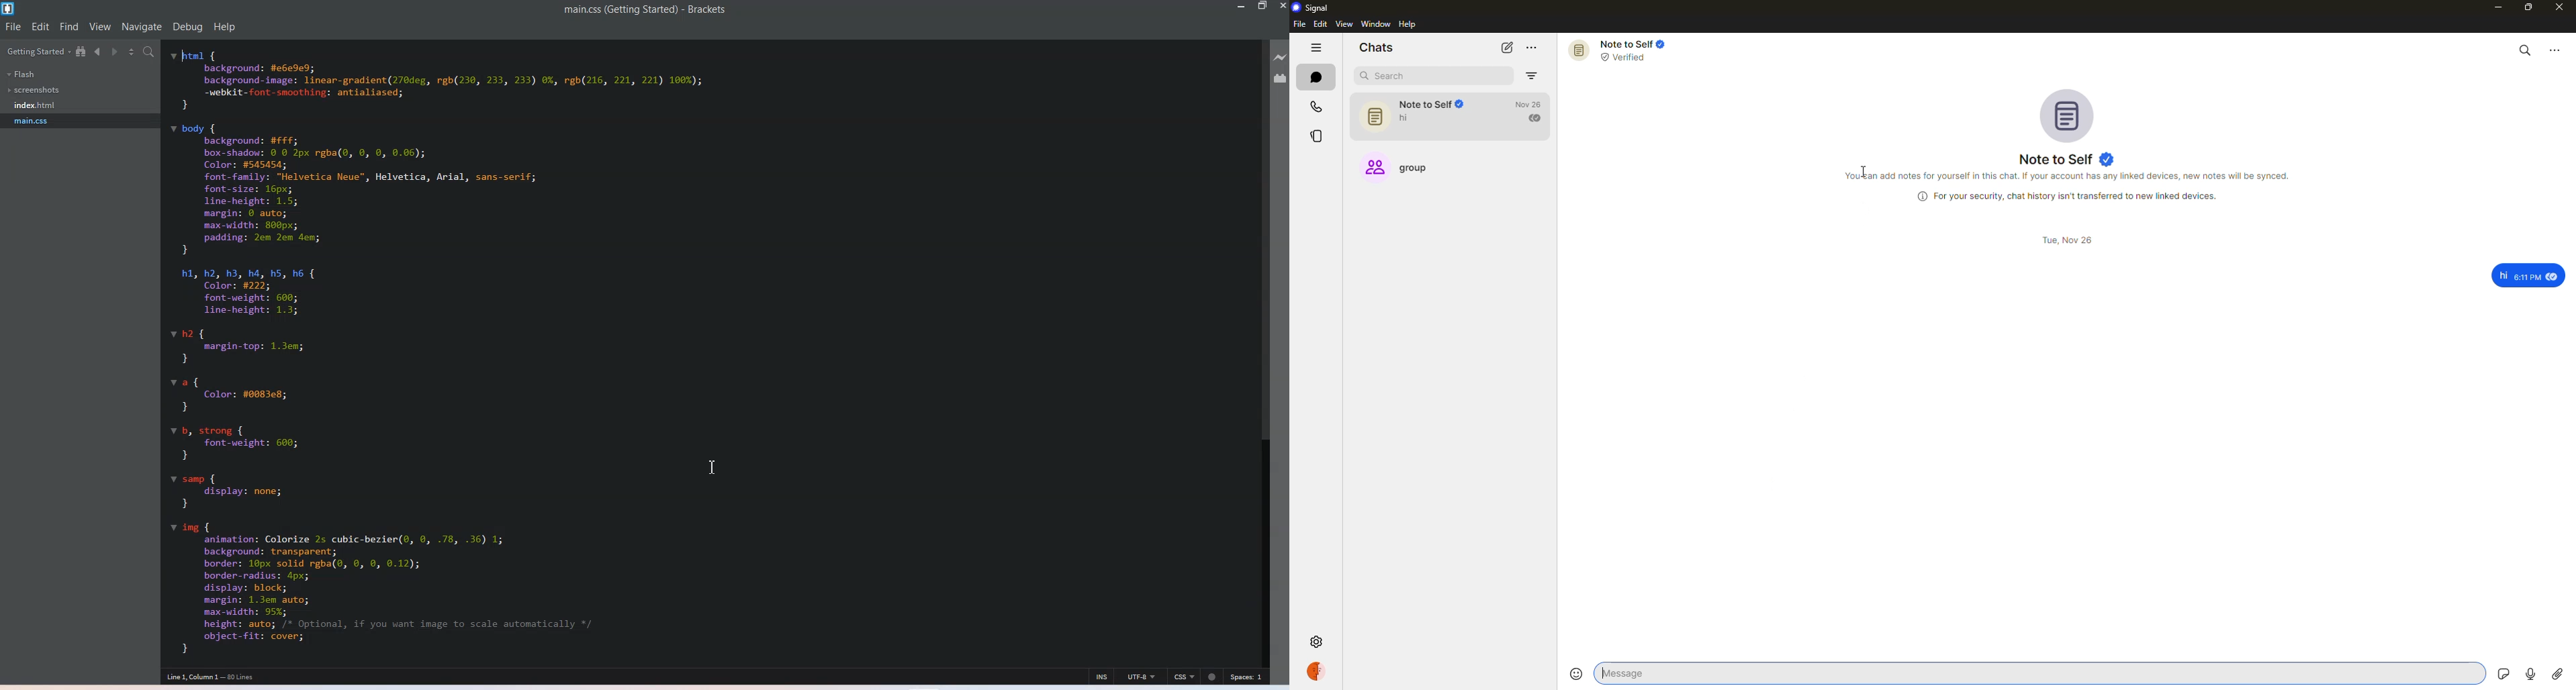  I want to click on calls, so click(1316, 107).